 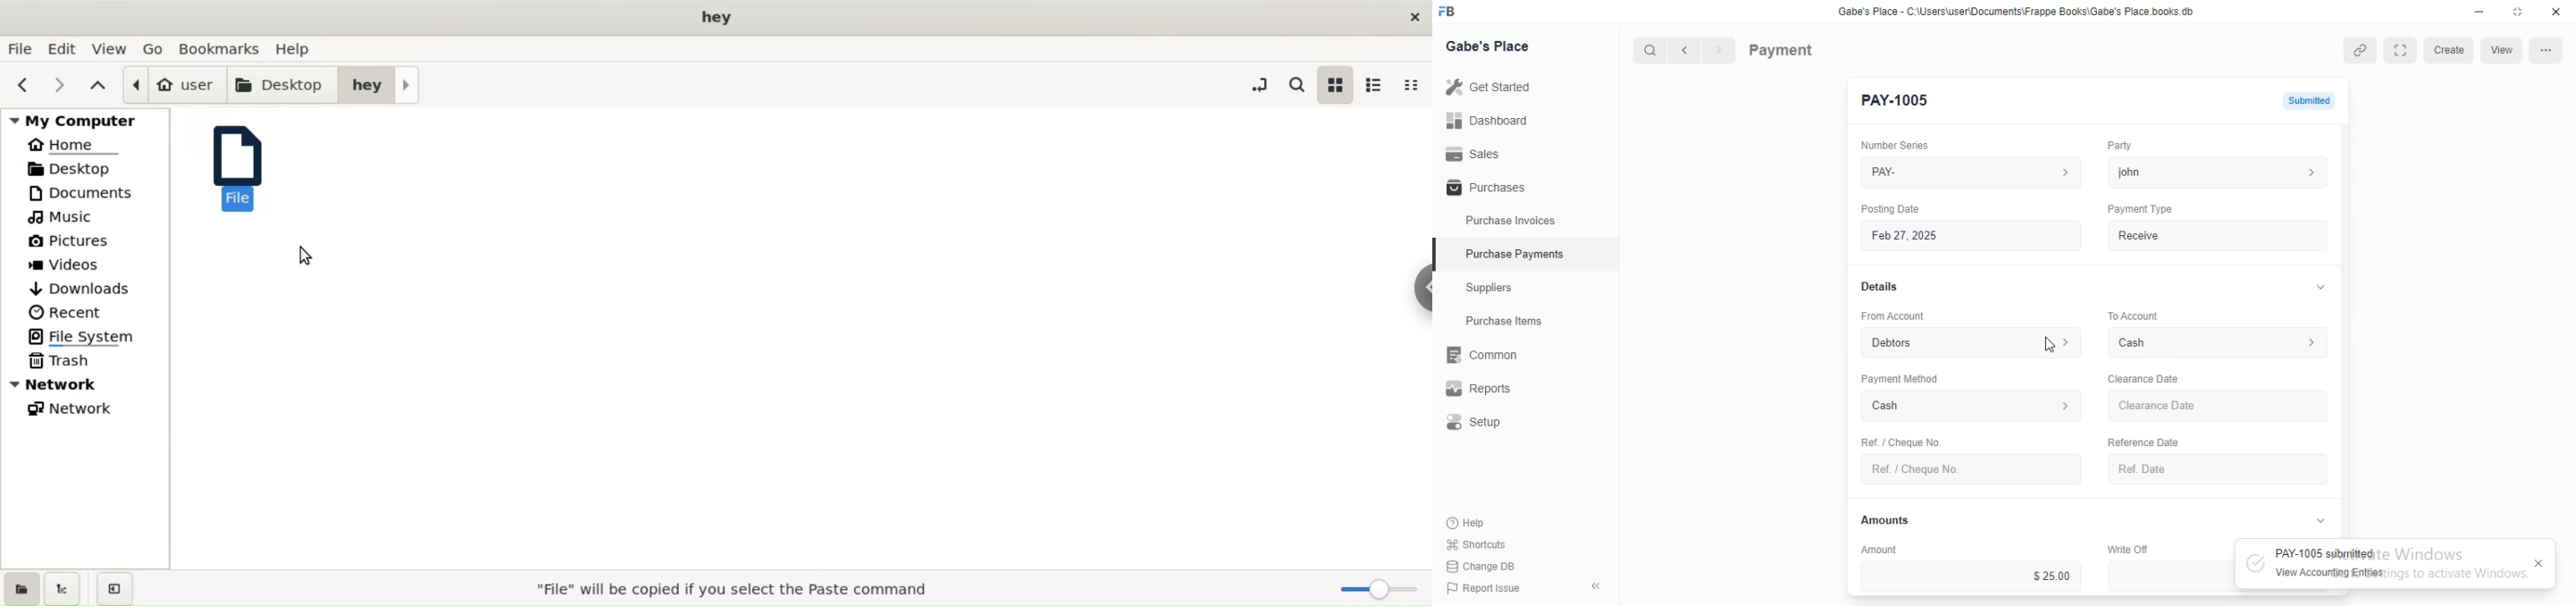 I want to click on Change DB, so click(x=1479, y=565).